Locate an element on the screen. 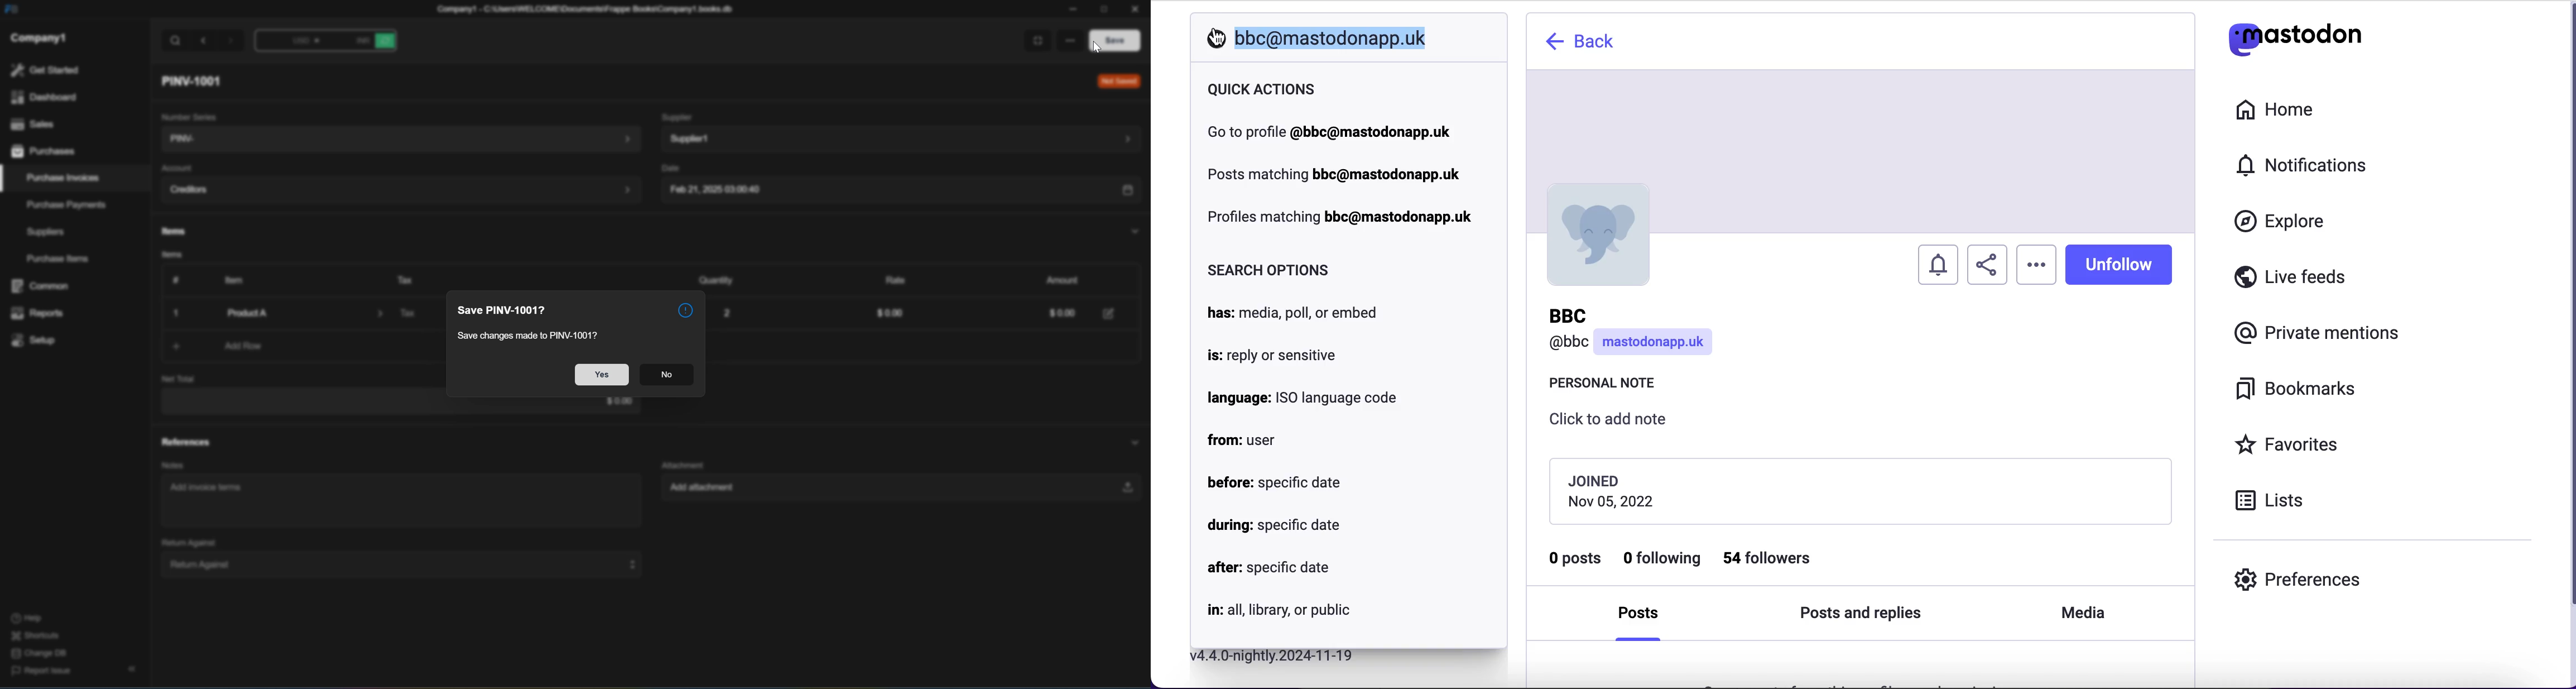 The width and height of the screenshot is (2576, 700). Close is located at coordinates (178, 313).